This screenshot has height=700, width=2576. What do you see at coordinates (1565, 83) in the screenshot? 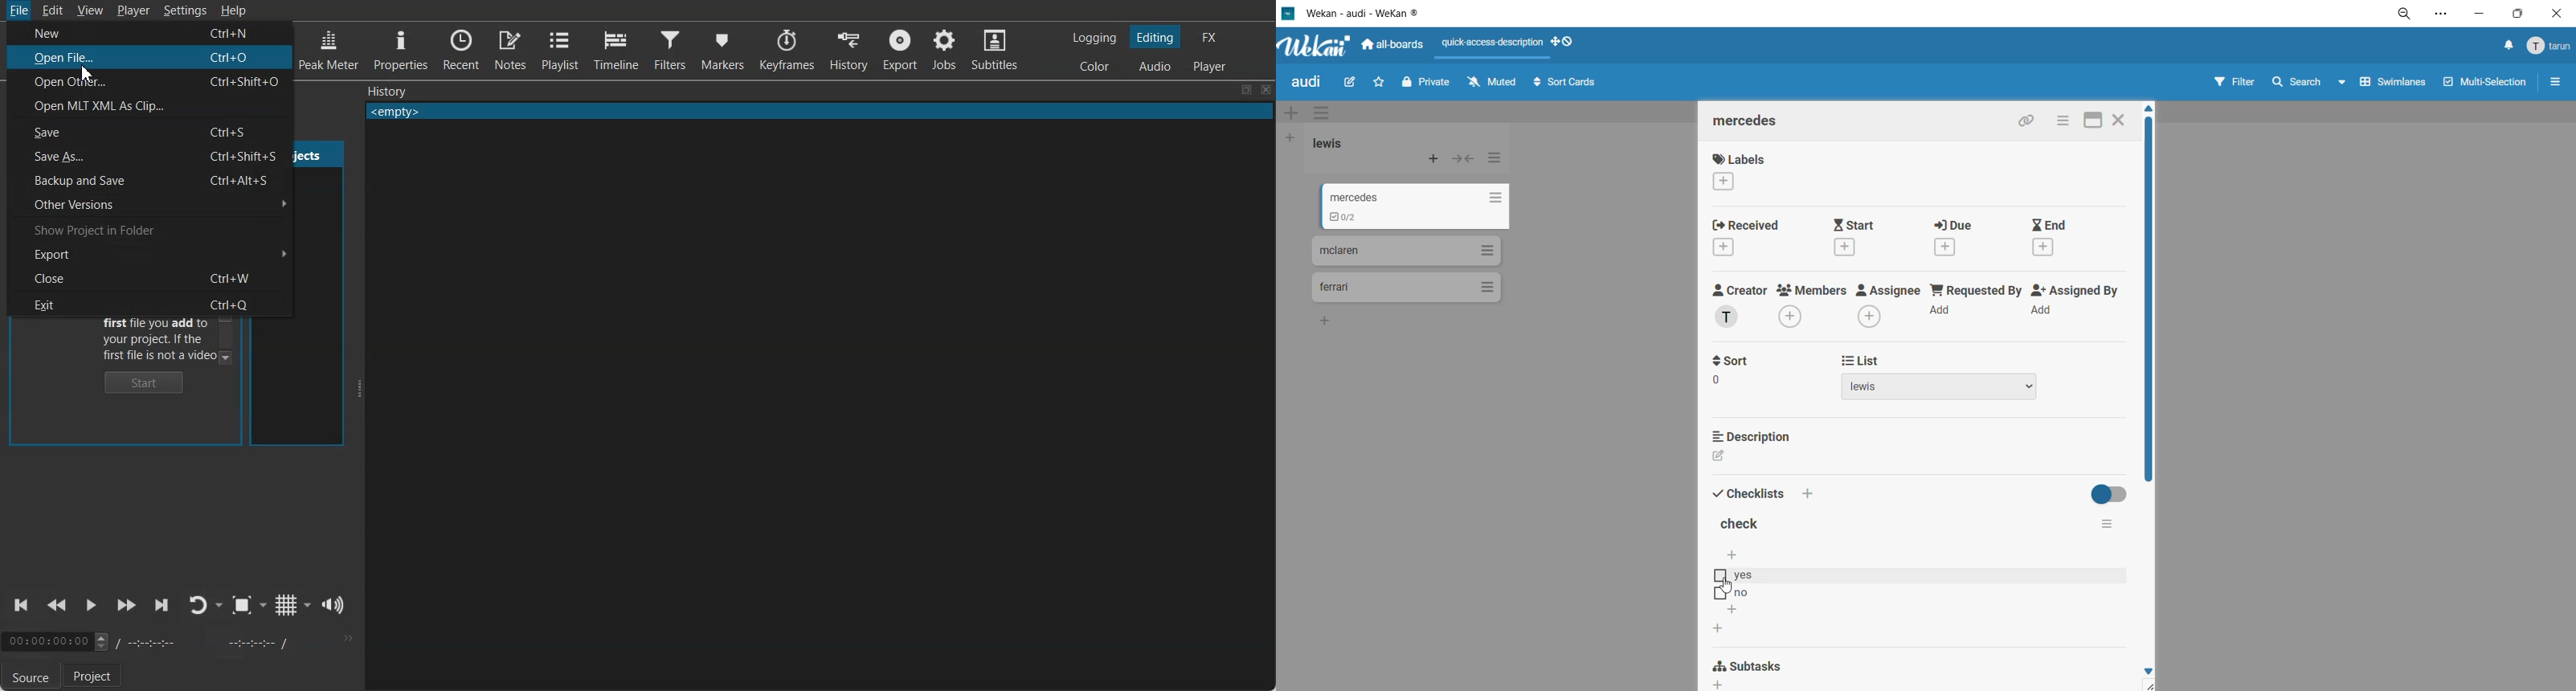
I see `sort cards` at bounding box center [1565, 83].